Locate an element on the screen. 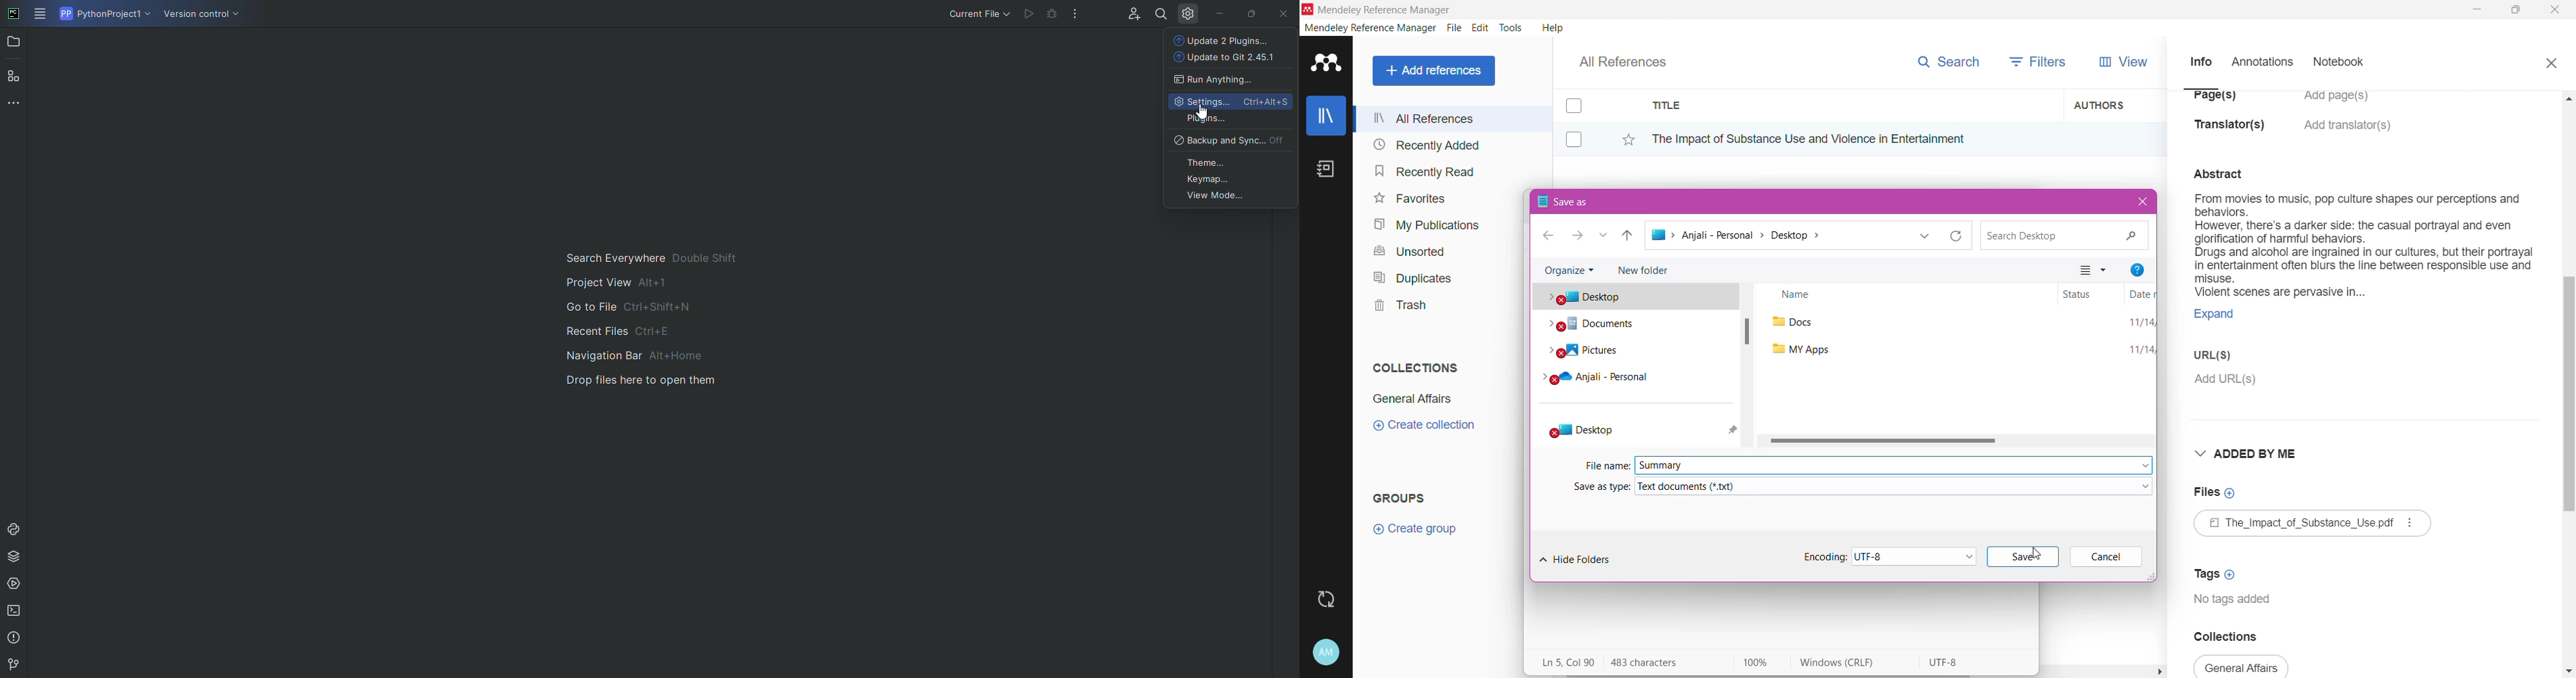 The width and height of the screenshot is (2576, 700). All References is located at coordinates (1632, 58).